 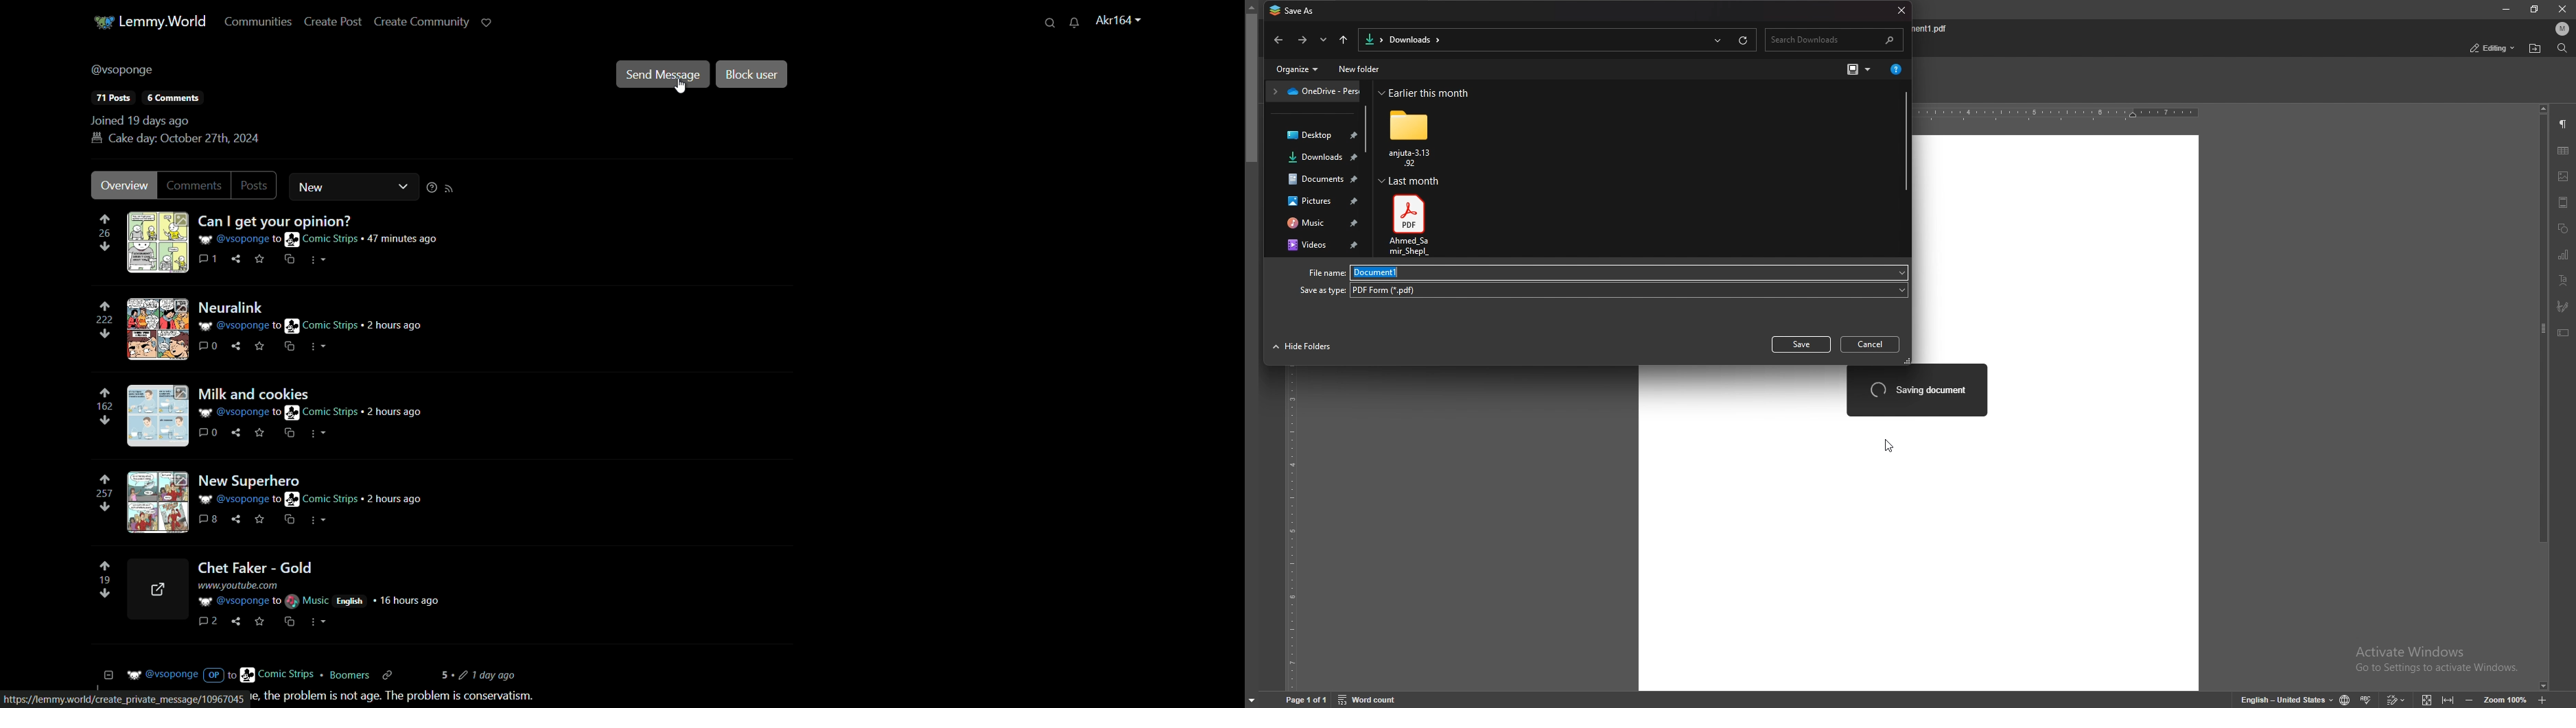 What do you see at coordinates (2493, 48) in the screenshot?
I see `status` at bounding box center [2493, 48].